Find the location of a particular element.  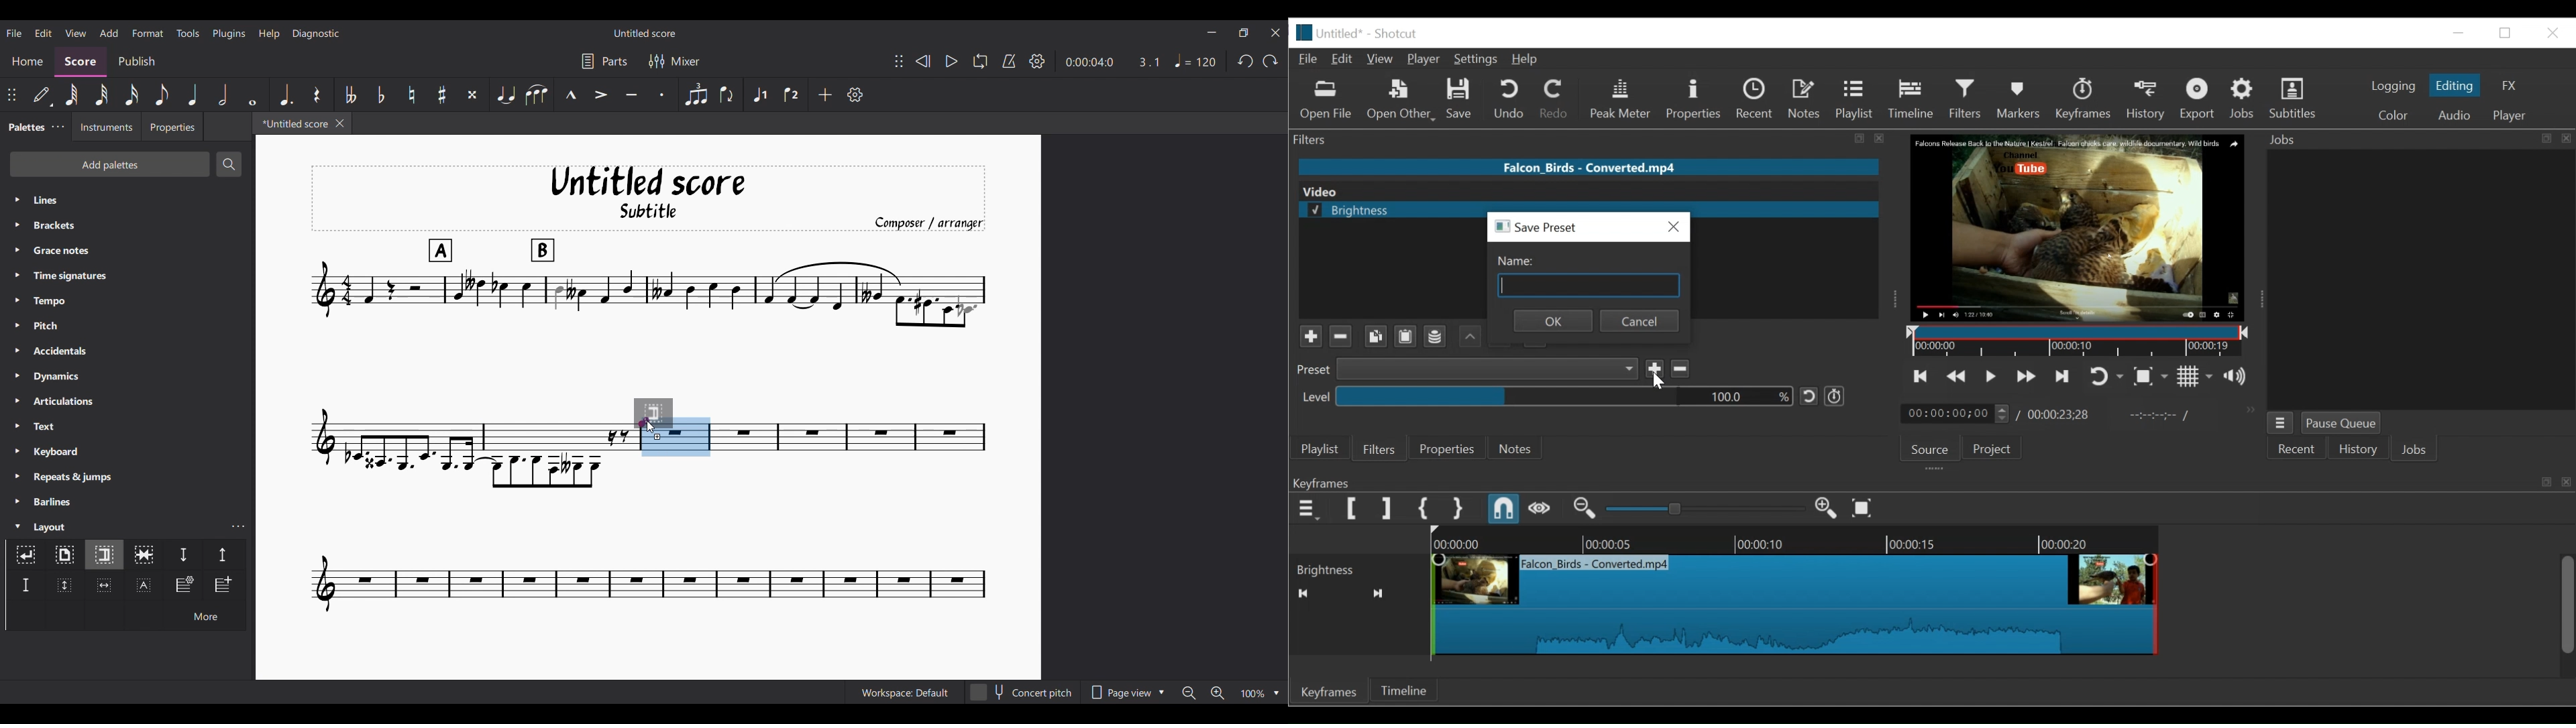

Timeline is located at coordinates (1913, 101).